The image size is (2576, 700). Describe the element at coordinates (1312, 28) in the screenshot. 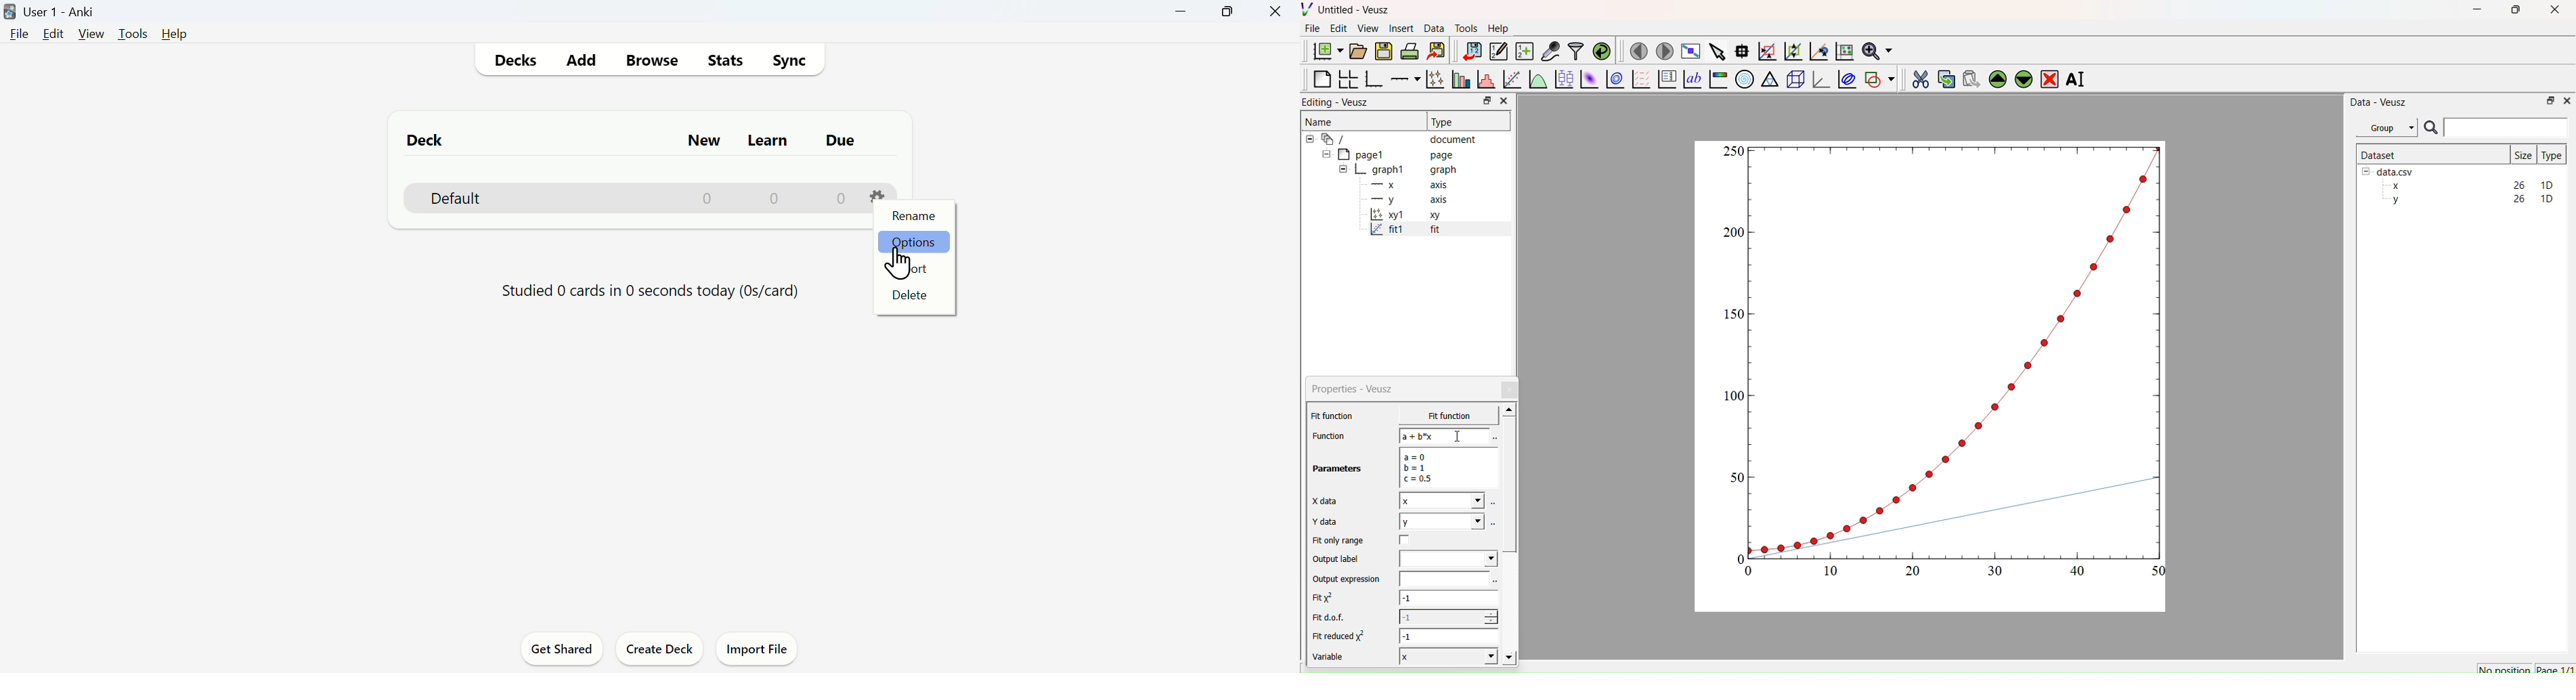

I see `File` at that location.